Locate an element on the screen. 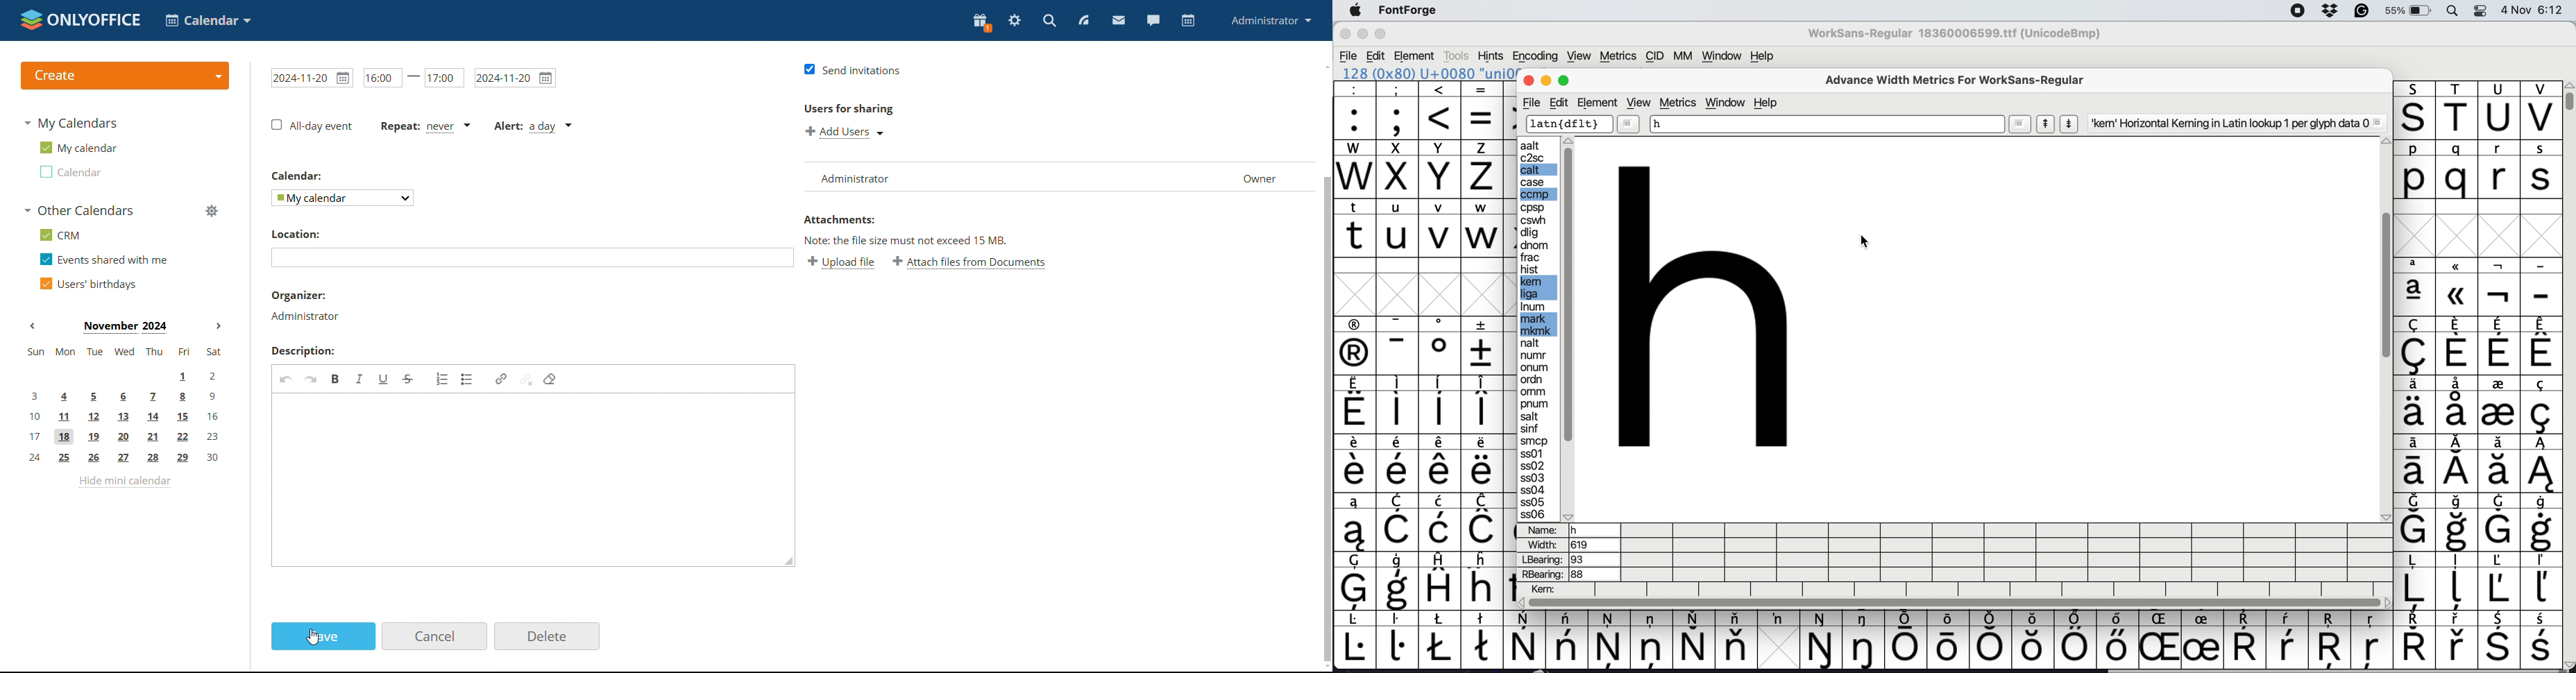 This screenshot has width=2576, height=700. Month on display is located at coordinates (126, 327).